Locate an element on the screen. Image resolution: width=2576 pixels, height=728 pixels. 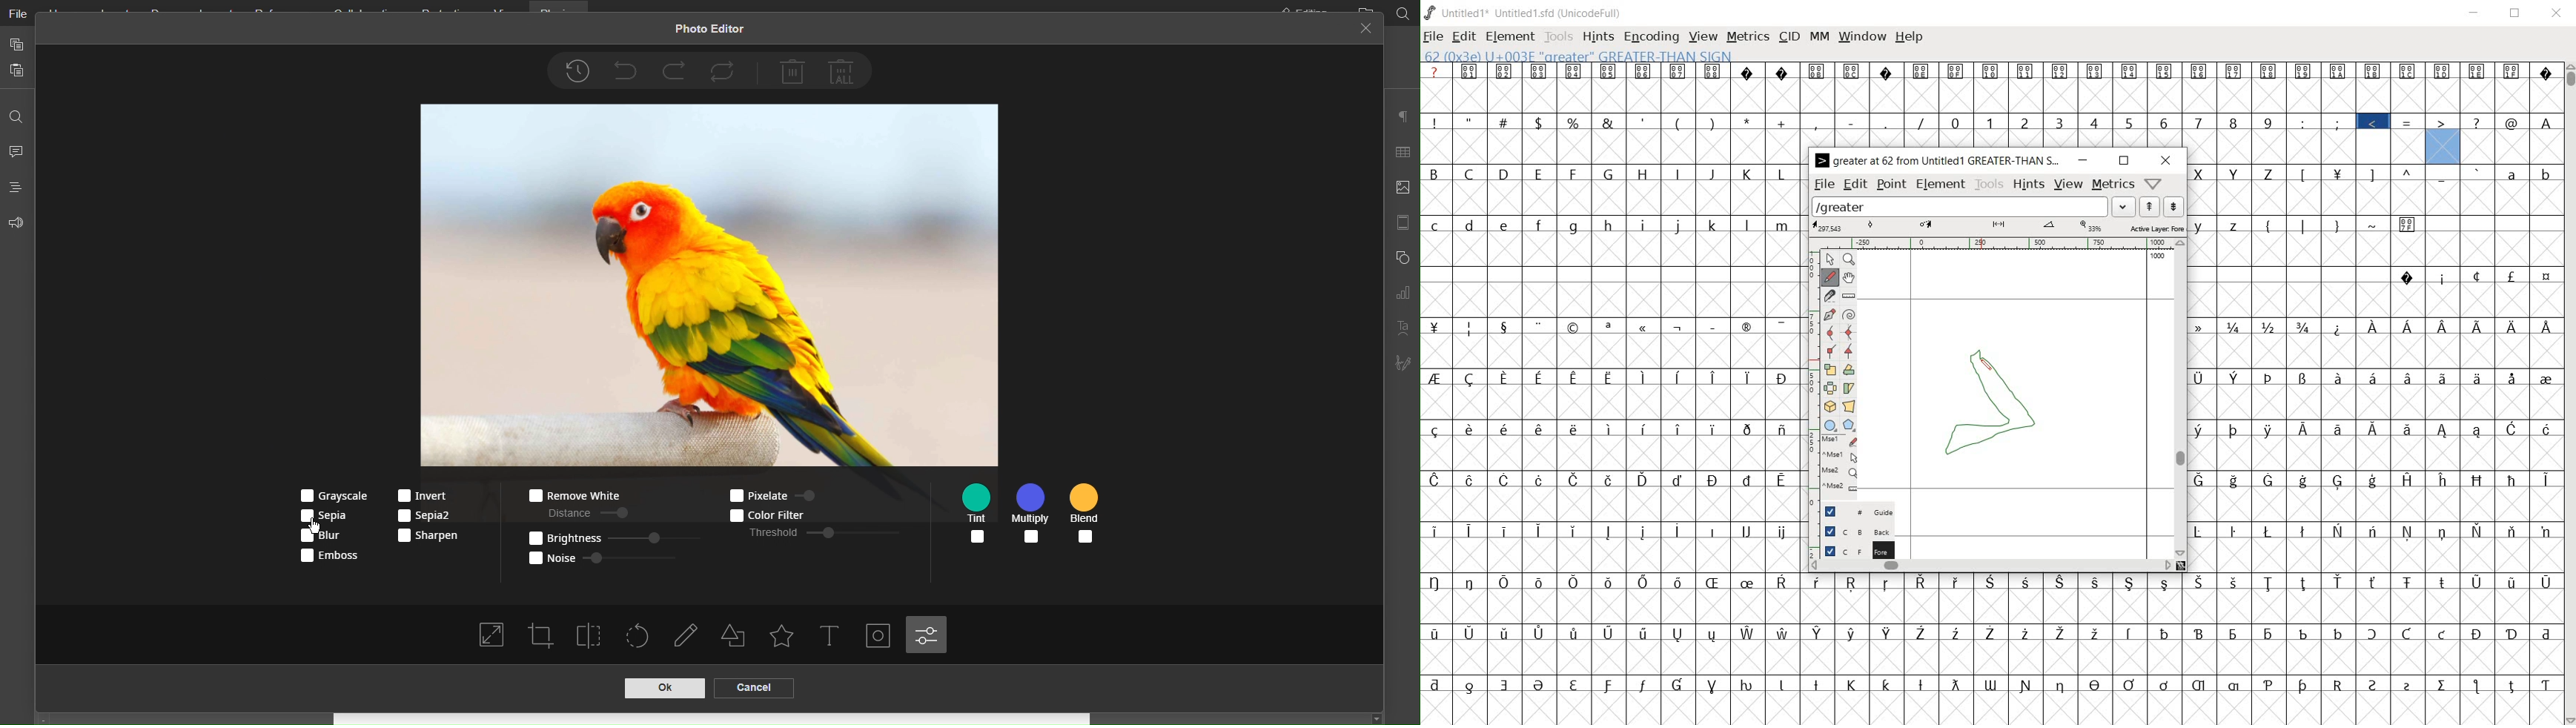
measure a distance, angle between points is located at coordinates (1849, 294).